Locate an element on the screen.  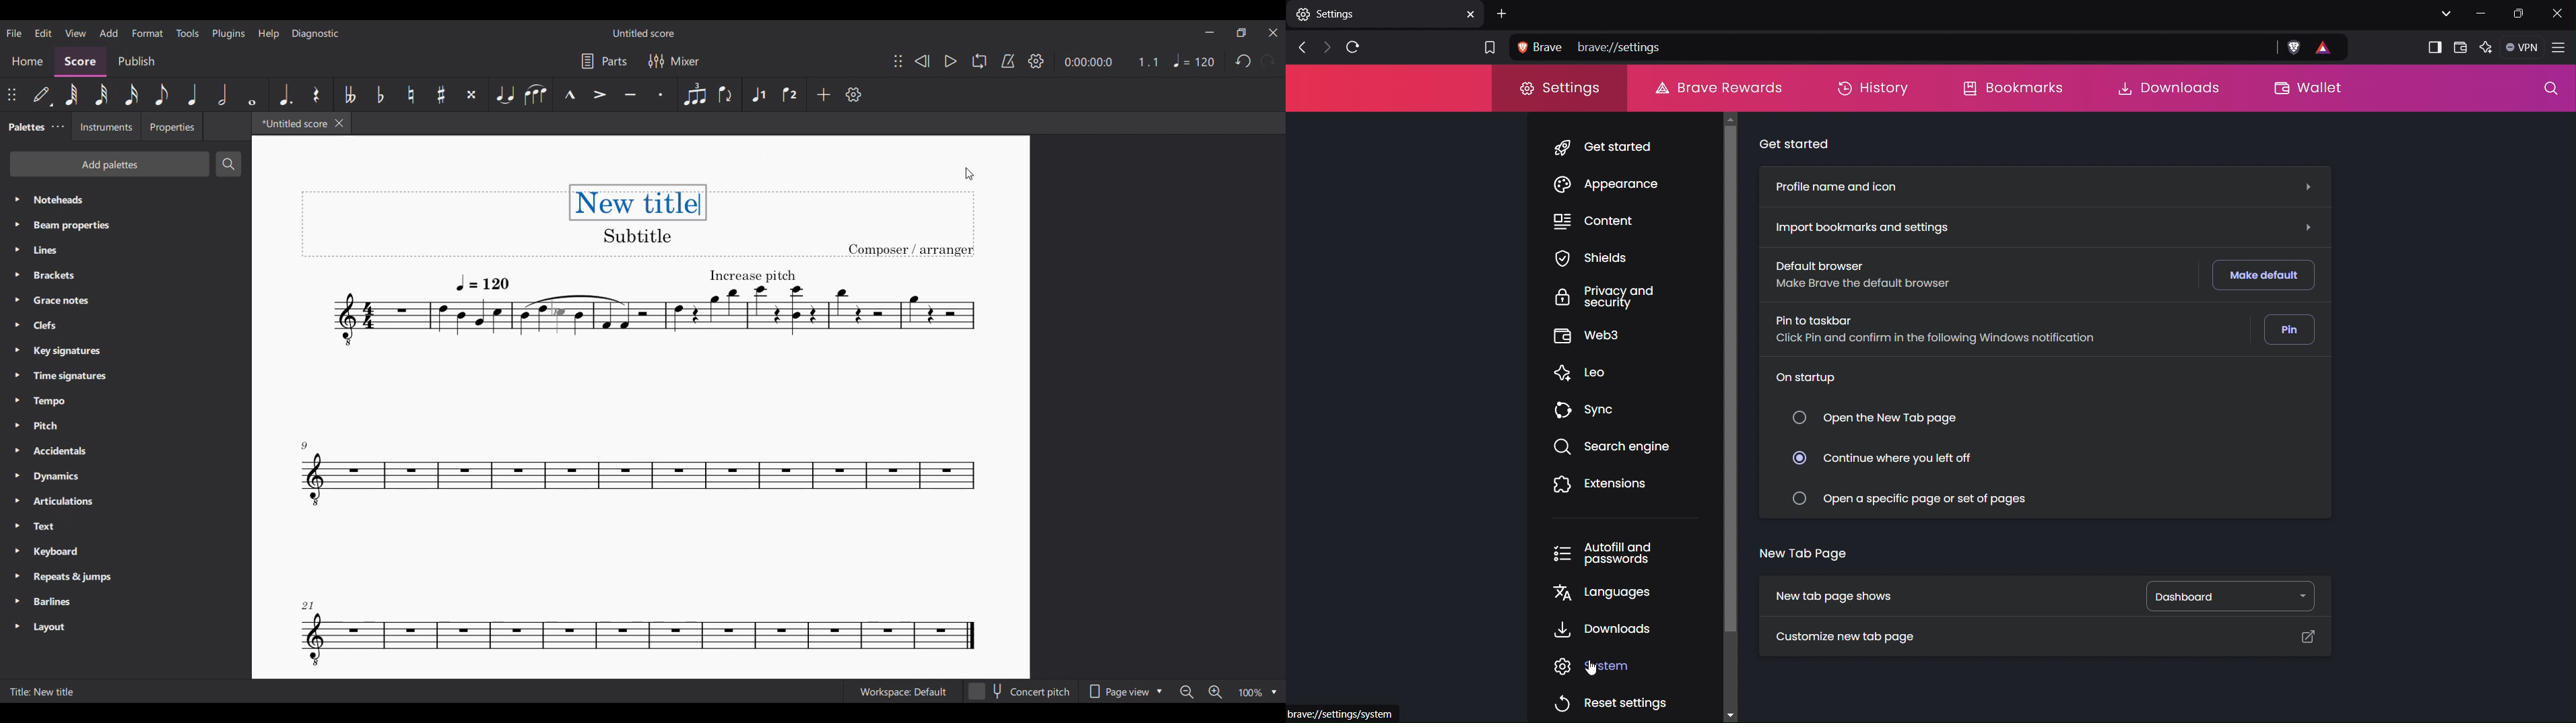
Home section is located at coordinates (27, 62).